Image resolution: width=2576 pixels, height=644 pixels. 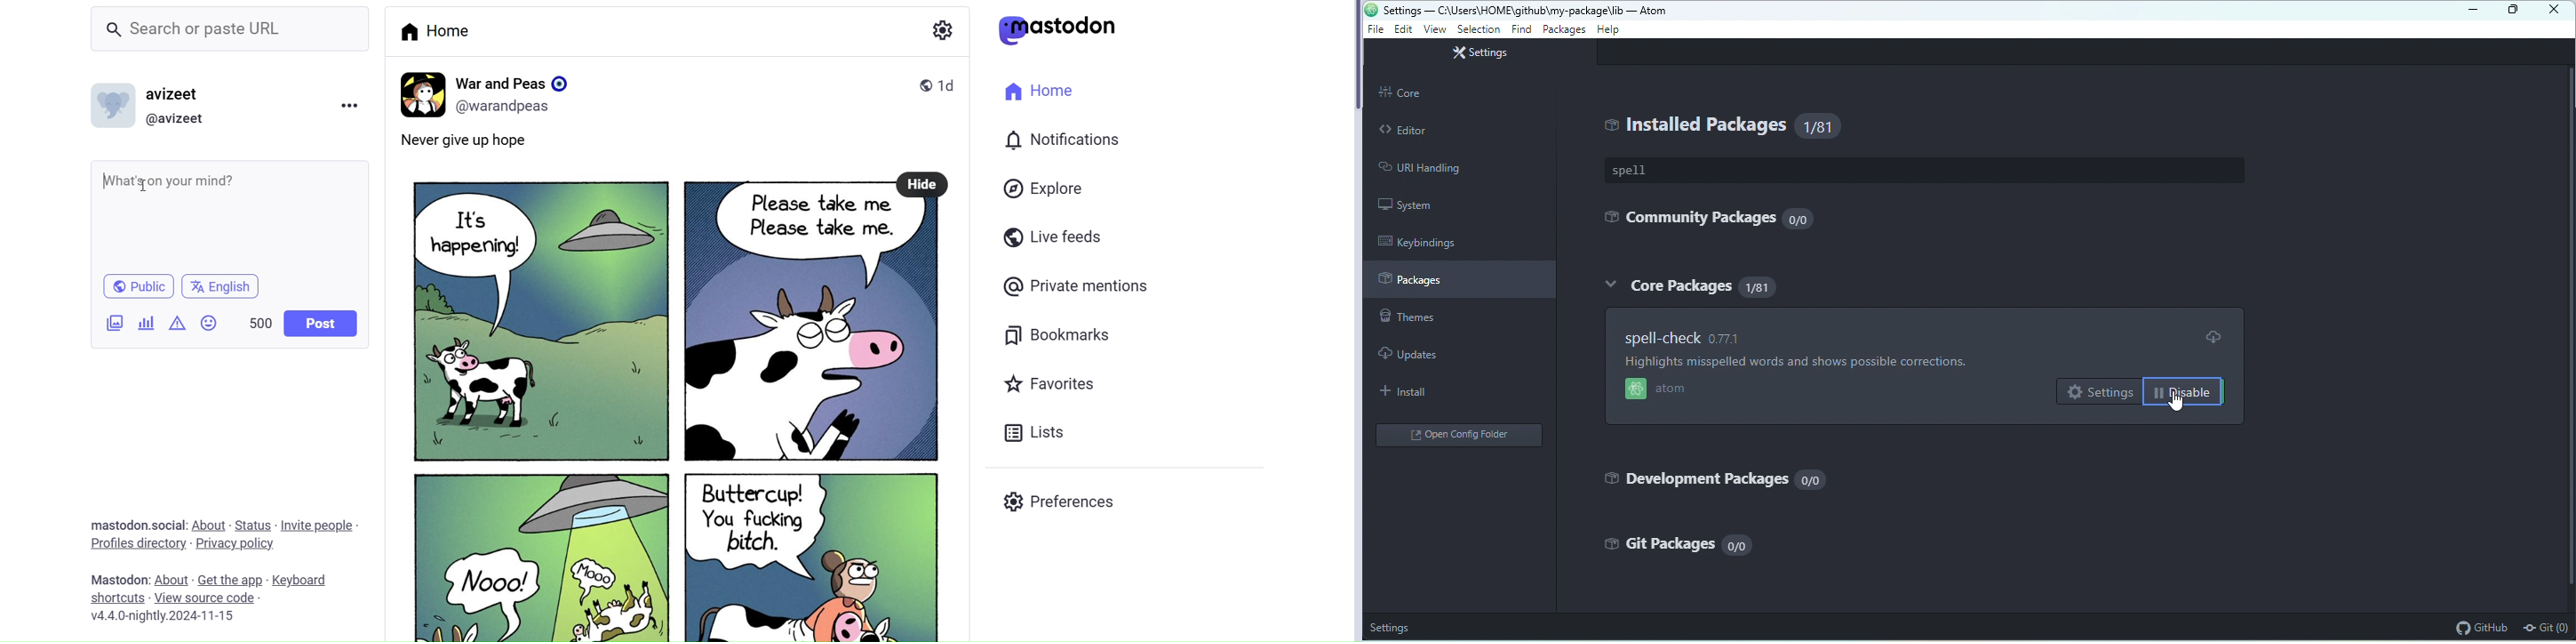 What do you see at coordinates (1426, 317) in the screenshot?
I see `themes` at bounding box center [1426, 317].